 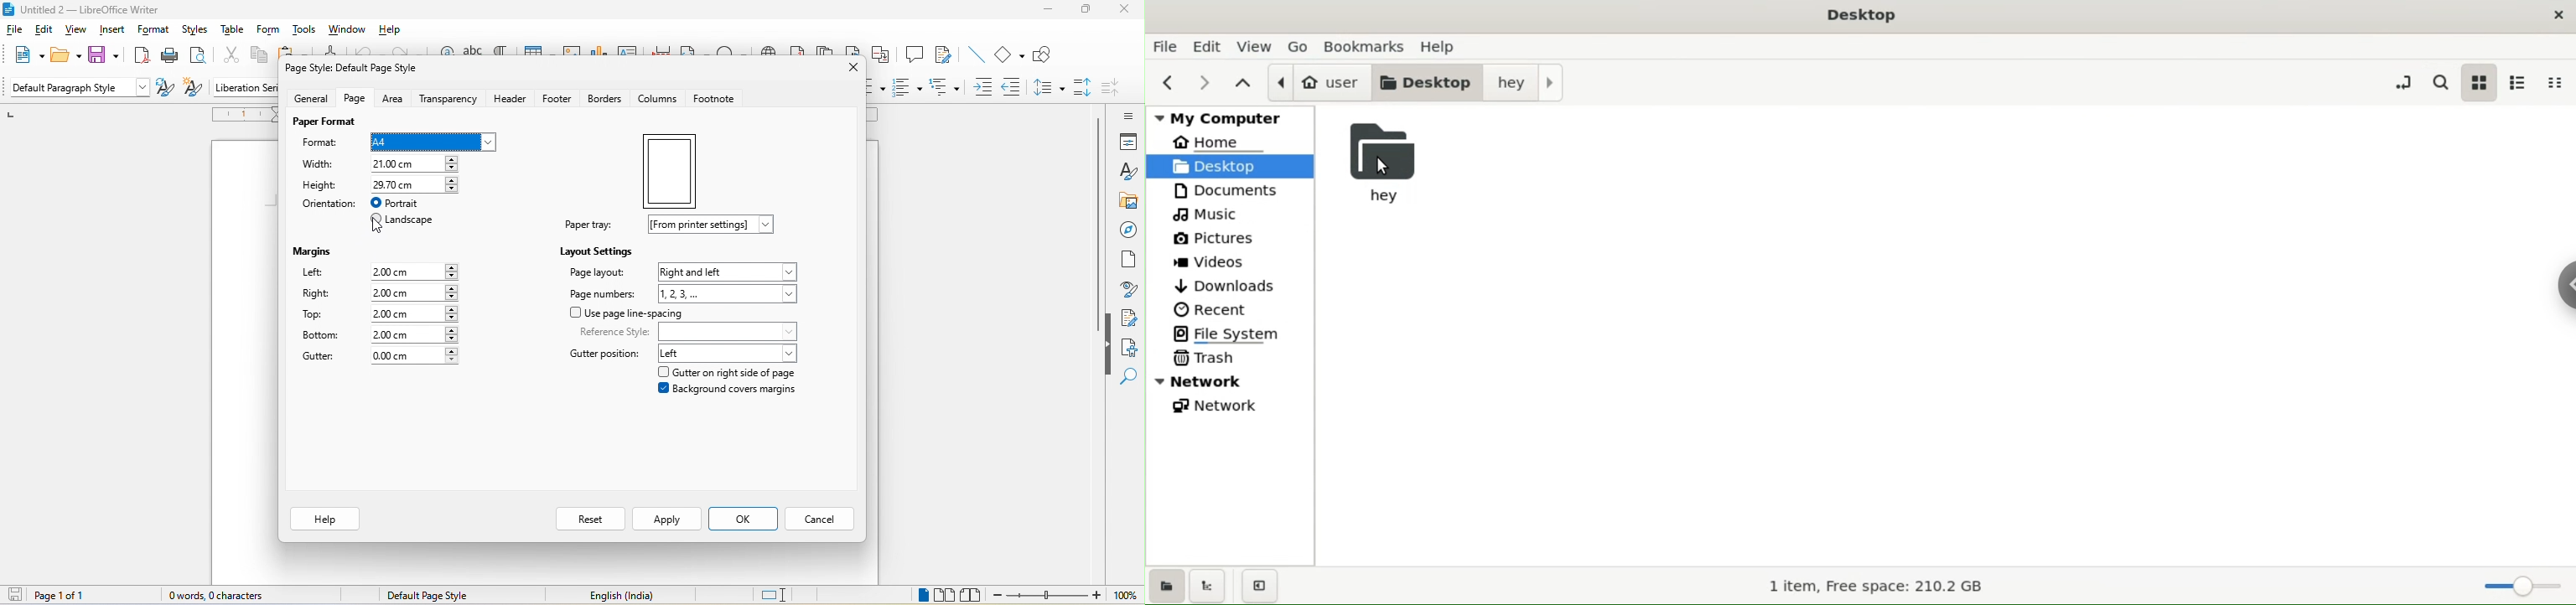 What do you see at coordinates (417, 164) in the screenshot?
I see `21.00 cm` at bounding box center [417, 164].